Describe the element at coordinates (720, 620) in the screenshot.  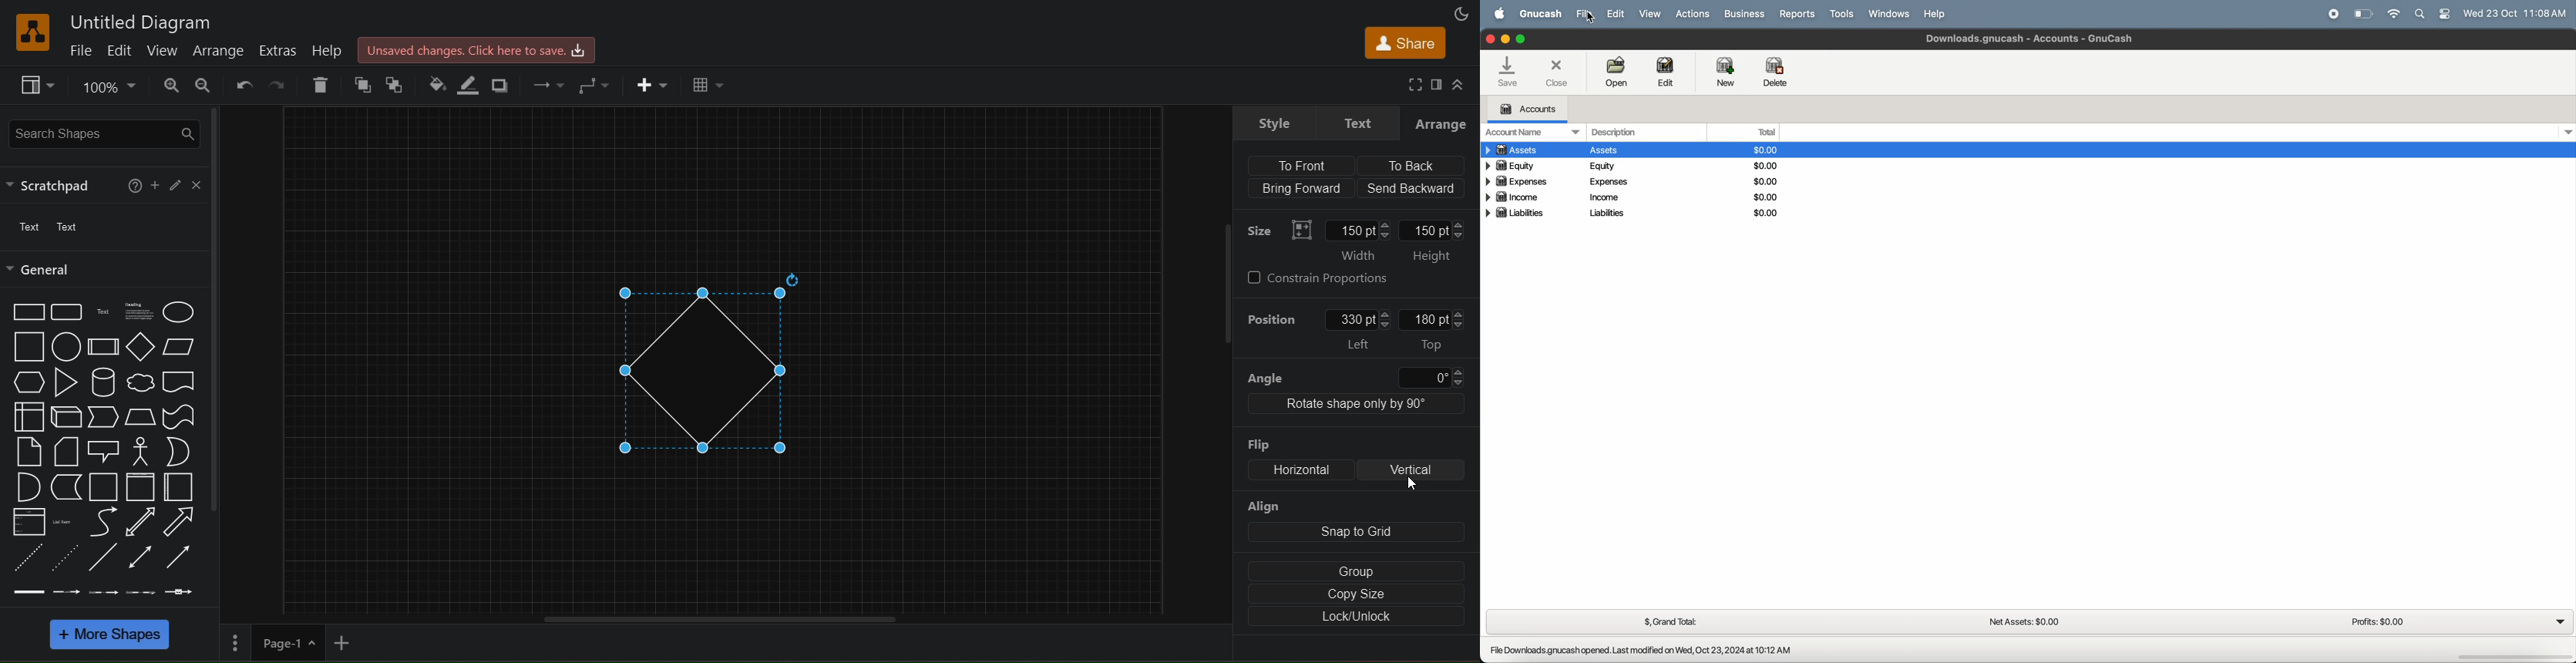
I see `horizontal scroll bar` at that location.